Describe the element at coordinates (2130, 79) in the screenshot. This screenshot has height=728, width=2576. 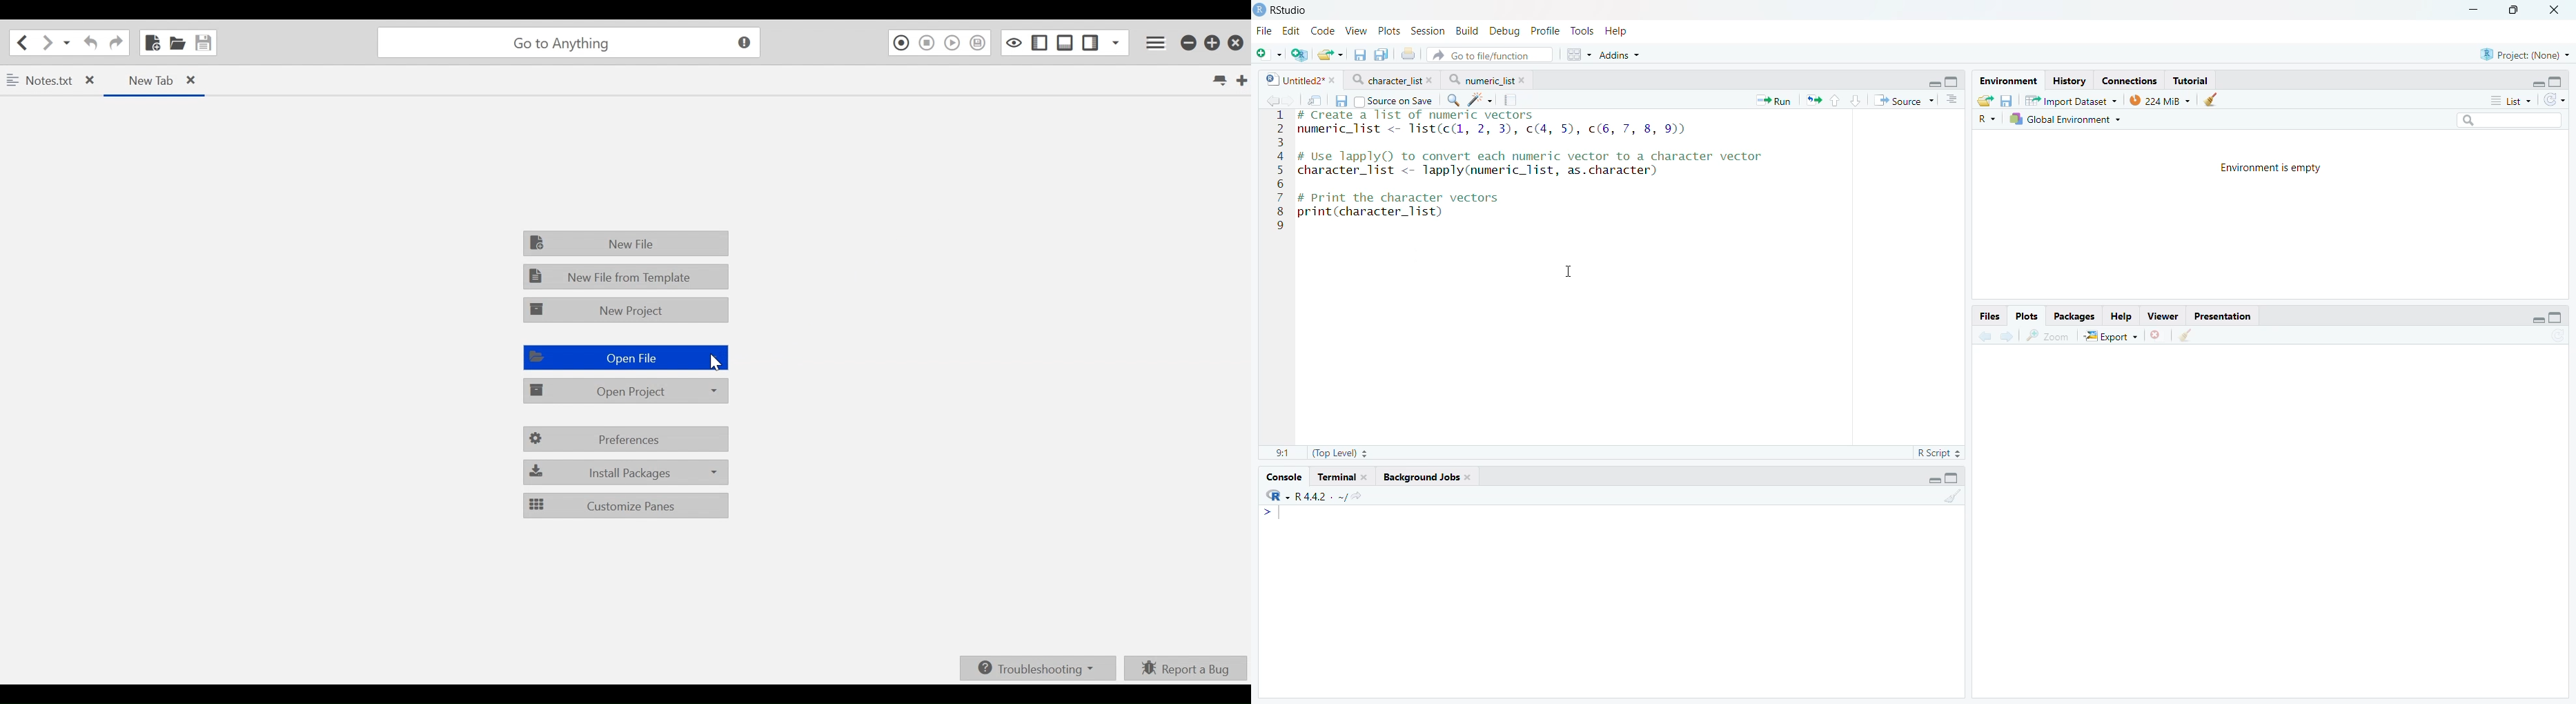
I see `Connections` at that location.